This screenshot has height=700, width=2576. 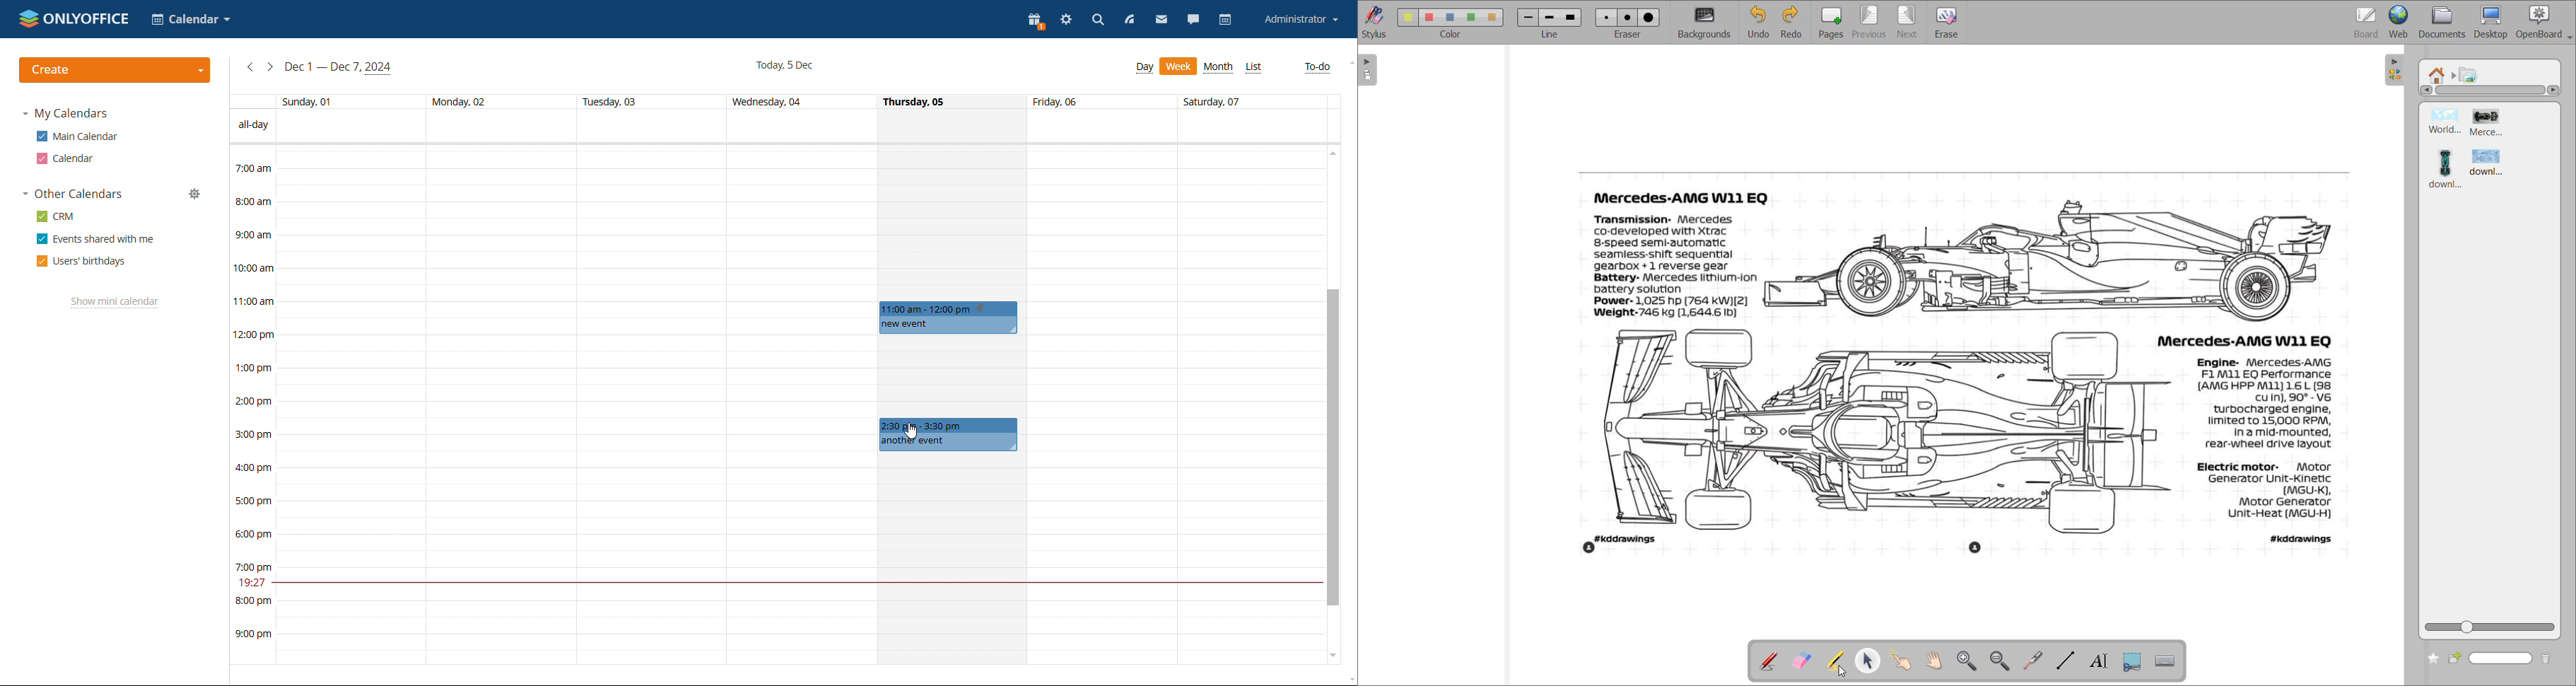 I want to click on 12:00 pm, so click(x=254, y=335).